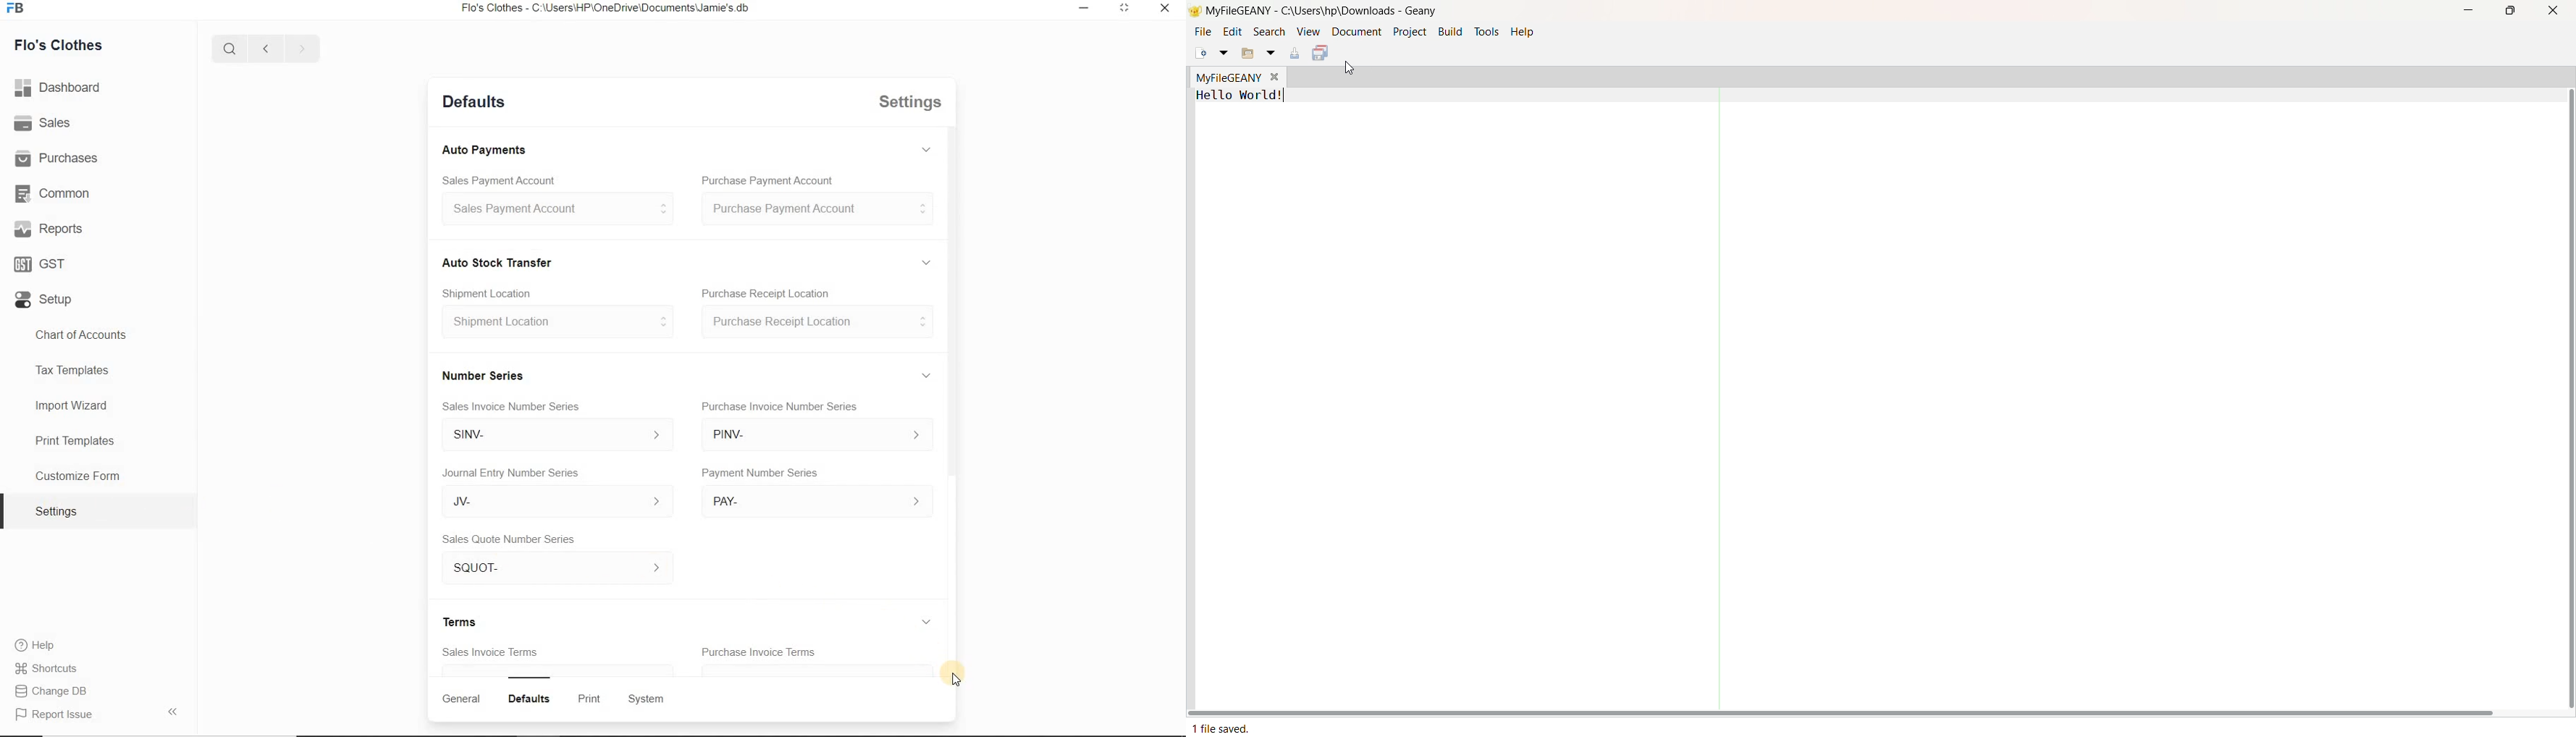 The height and width of the screenshot is (756, 2576). Describe the element at coordinates (586, 698) in the screenshot. I see `wits Print` at that location.